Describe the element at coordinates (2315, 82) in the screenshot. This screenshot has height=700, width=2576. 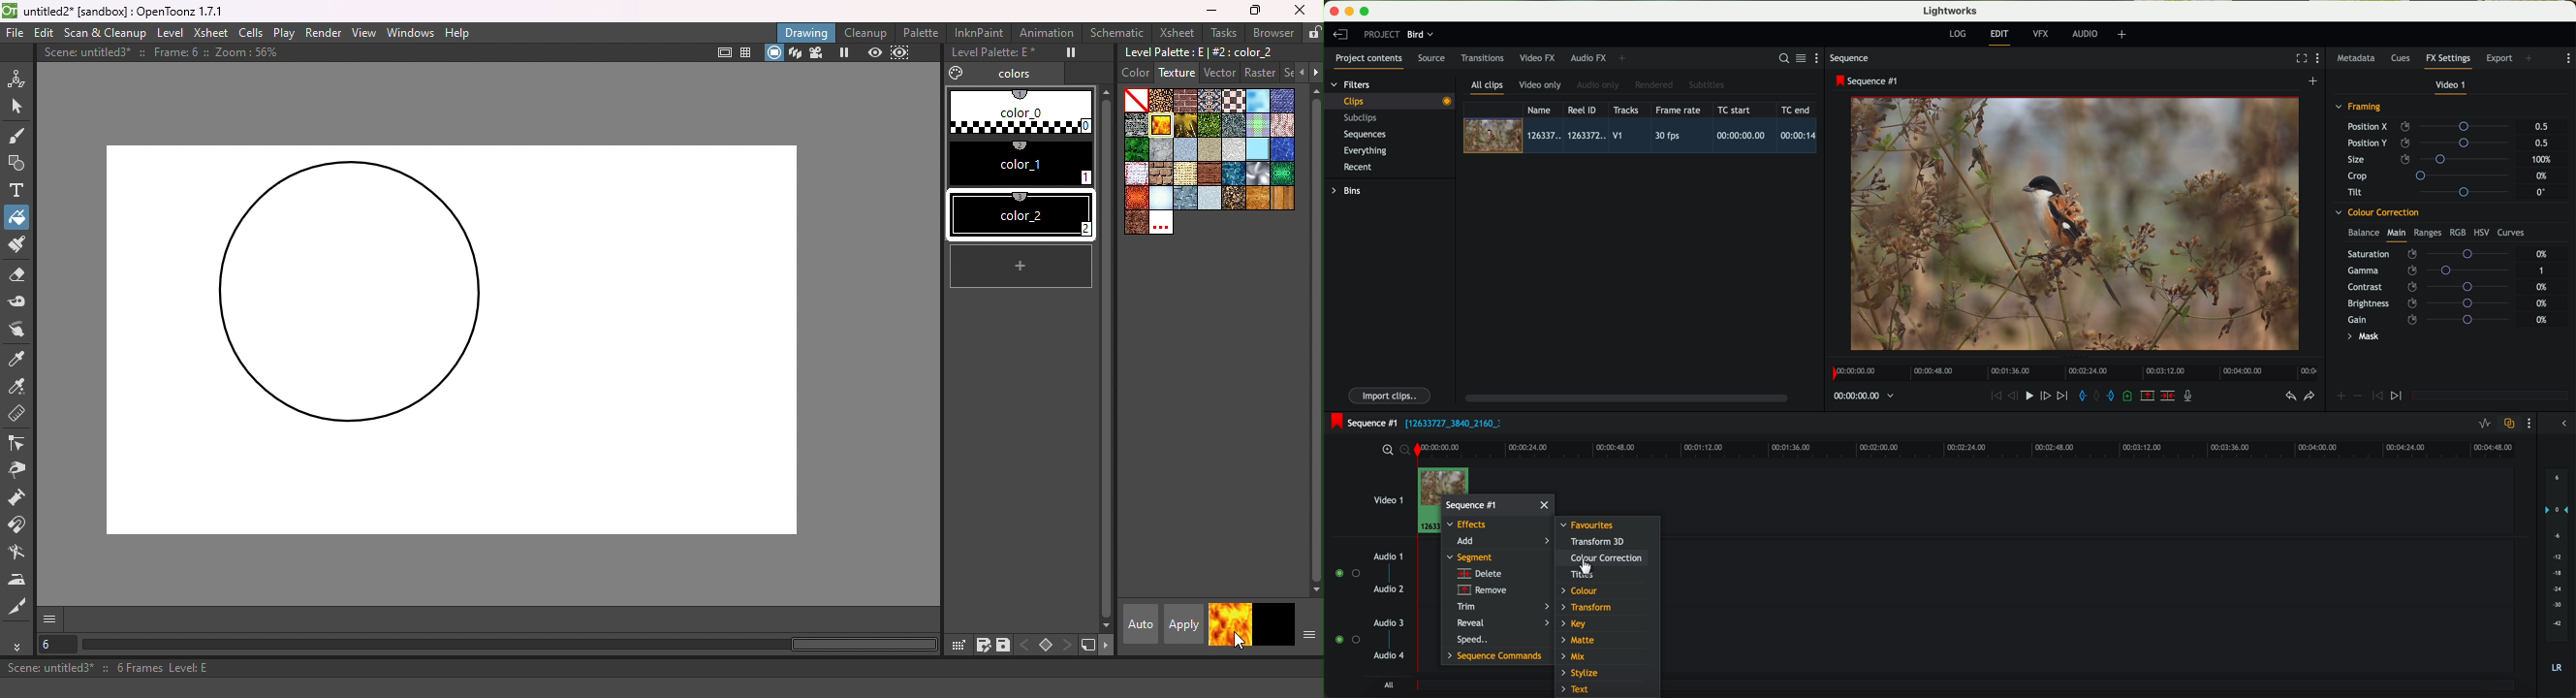
I see `create a new sequence` at that location.